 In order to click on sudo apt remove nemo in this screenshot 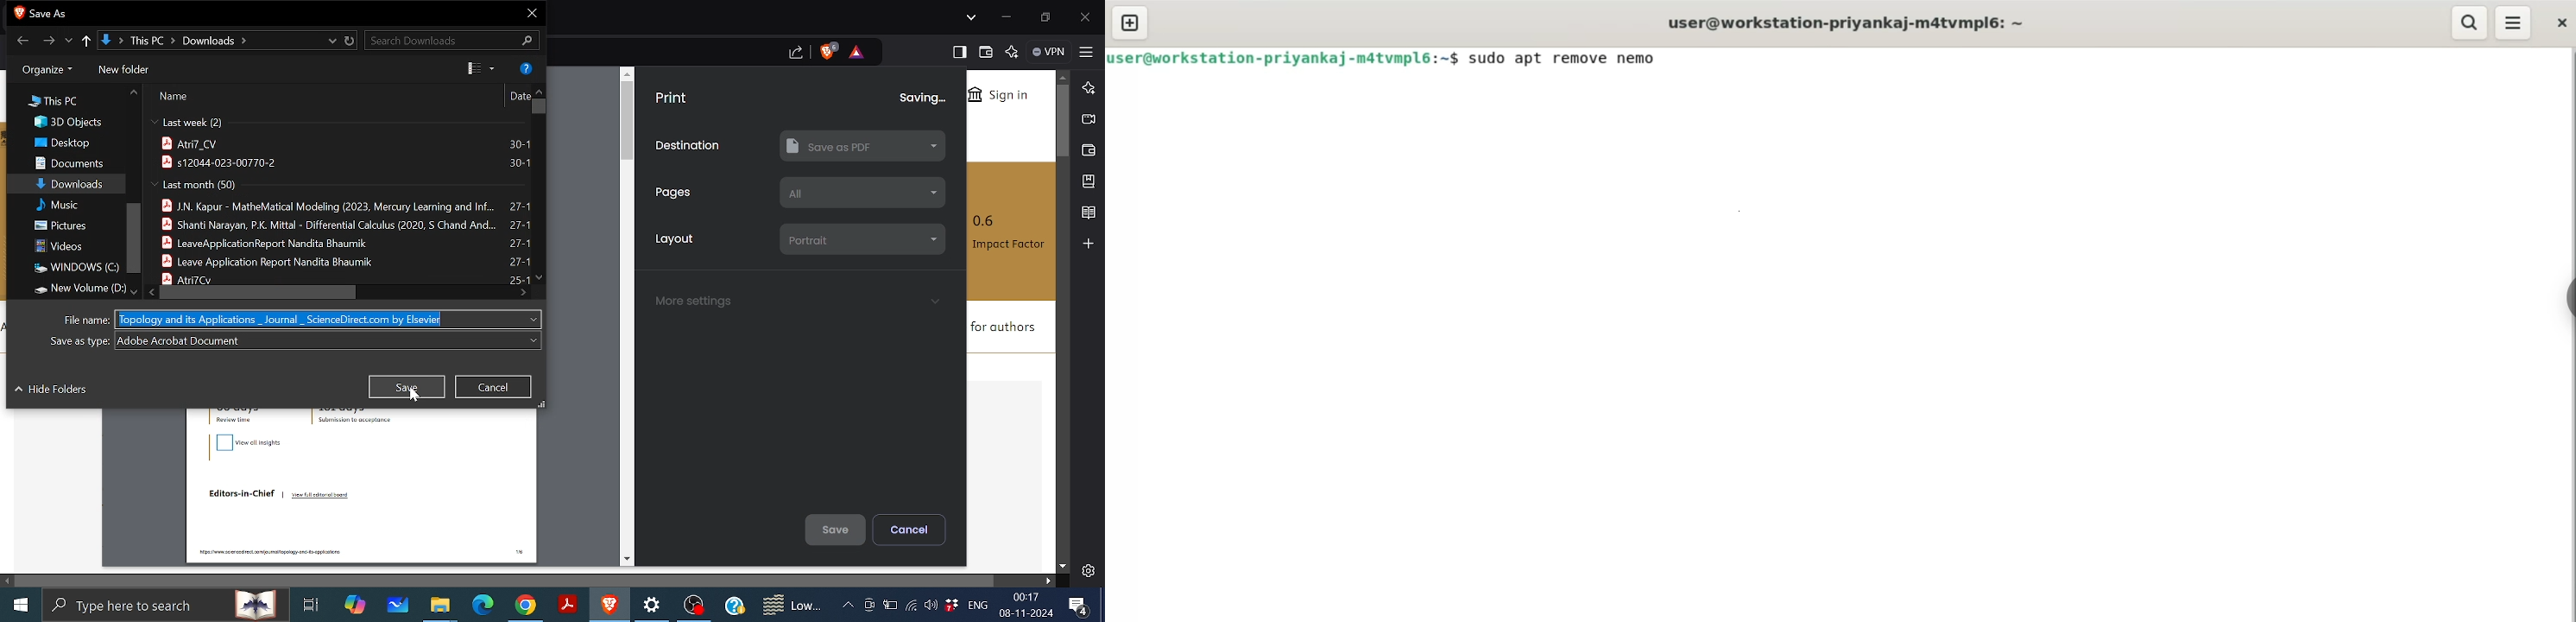, I will do `click(1571, 58)`.